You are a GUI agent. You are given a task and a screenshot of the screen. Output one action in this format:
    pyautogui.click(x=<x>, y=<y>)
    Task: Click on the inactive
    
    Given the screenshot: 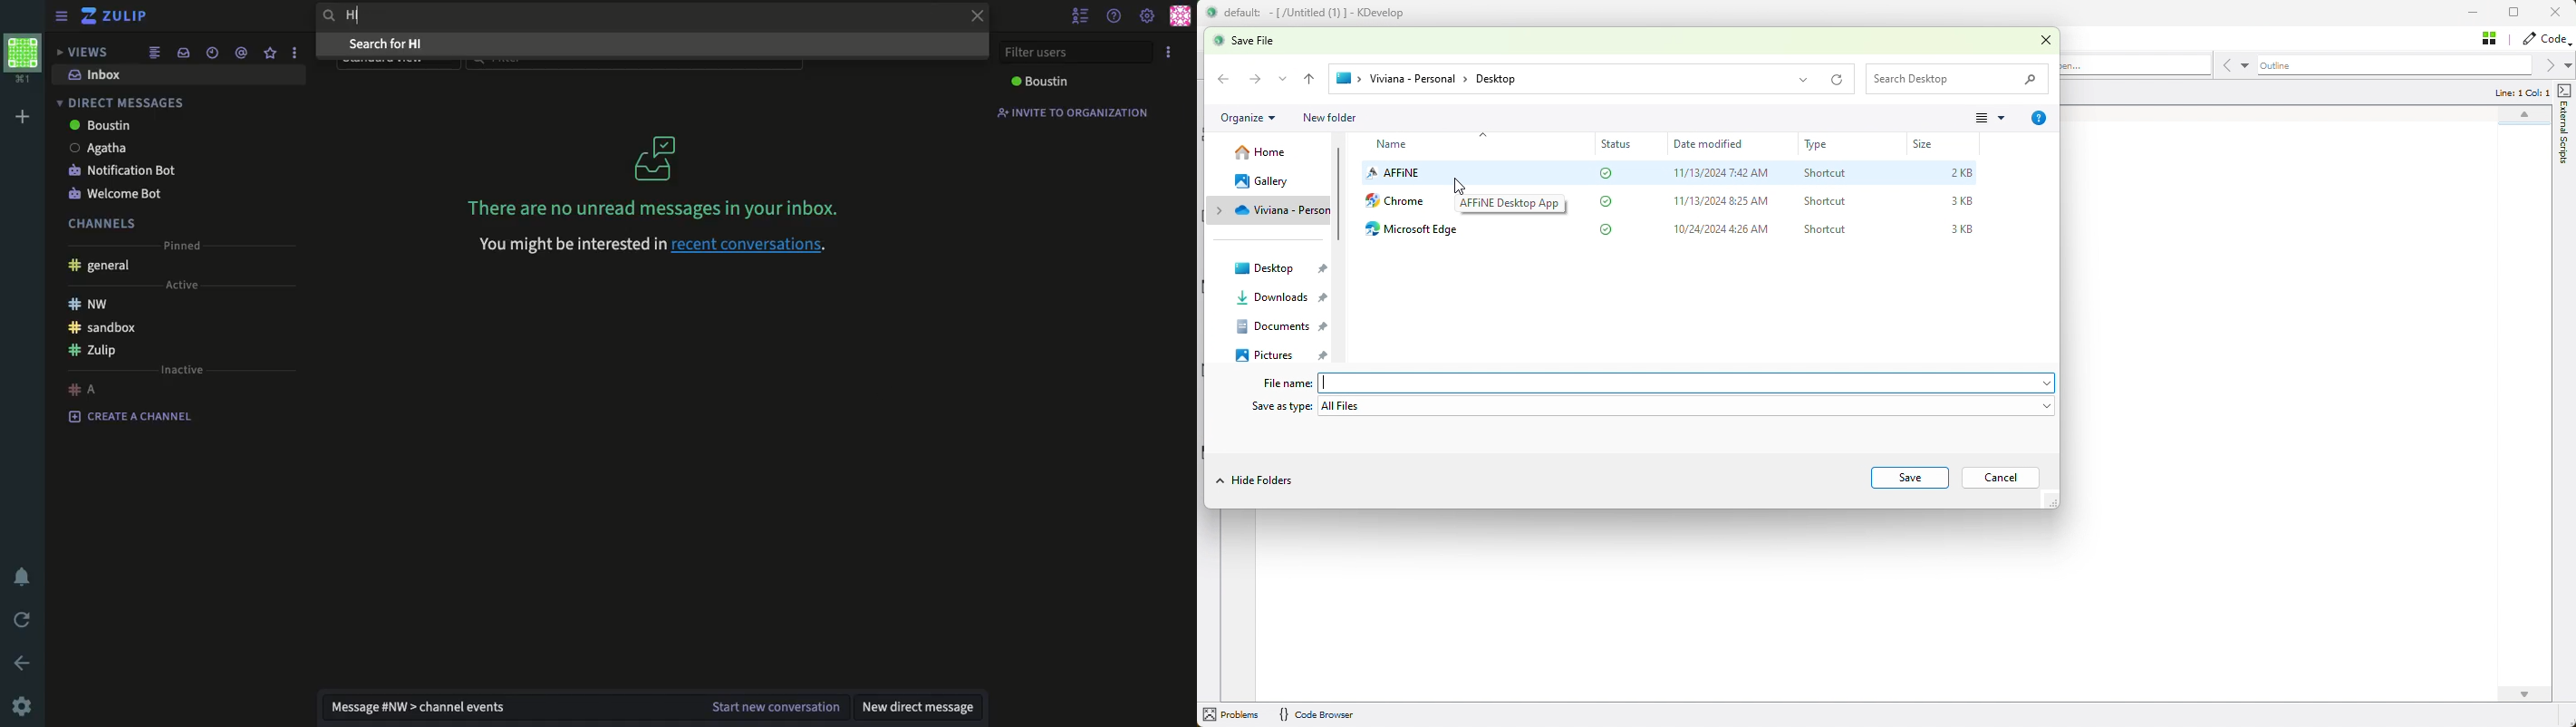 What is the action you would take?
    pyautogui.click(x=183, y=368)
    